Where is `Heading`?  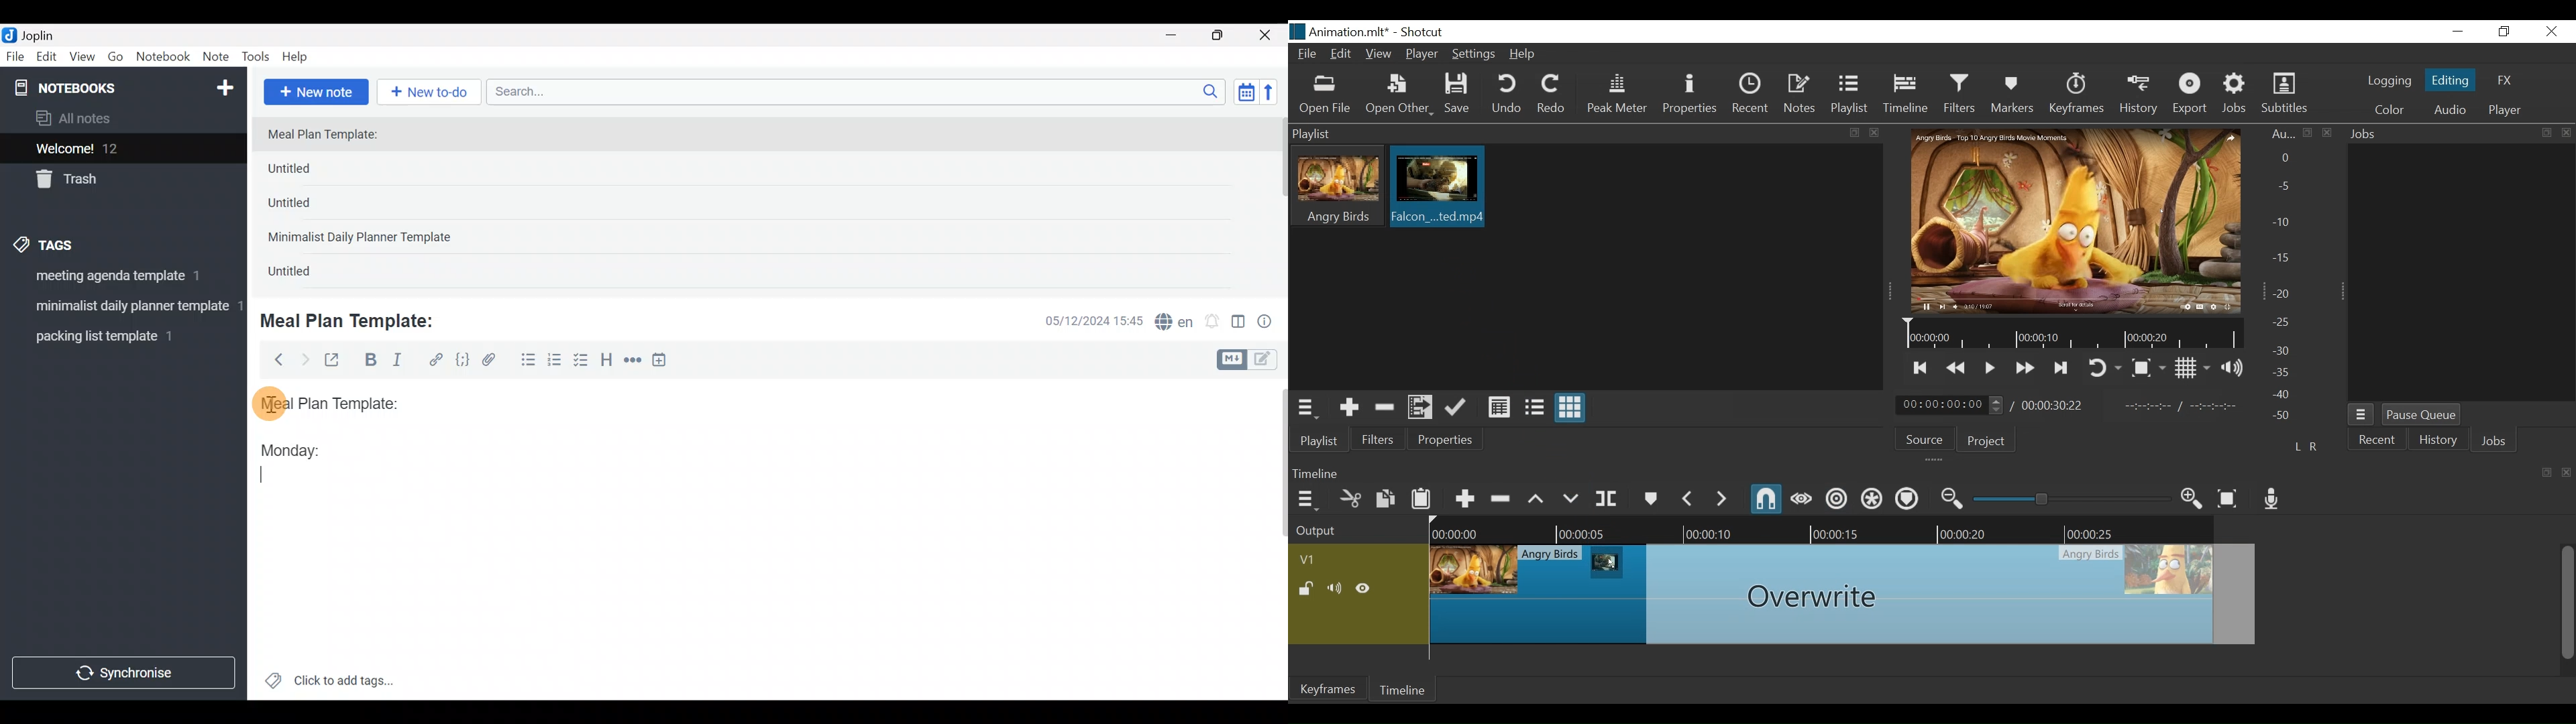
Heading is located at coordinates (607, 362).